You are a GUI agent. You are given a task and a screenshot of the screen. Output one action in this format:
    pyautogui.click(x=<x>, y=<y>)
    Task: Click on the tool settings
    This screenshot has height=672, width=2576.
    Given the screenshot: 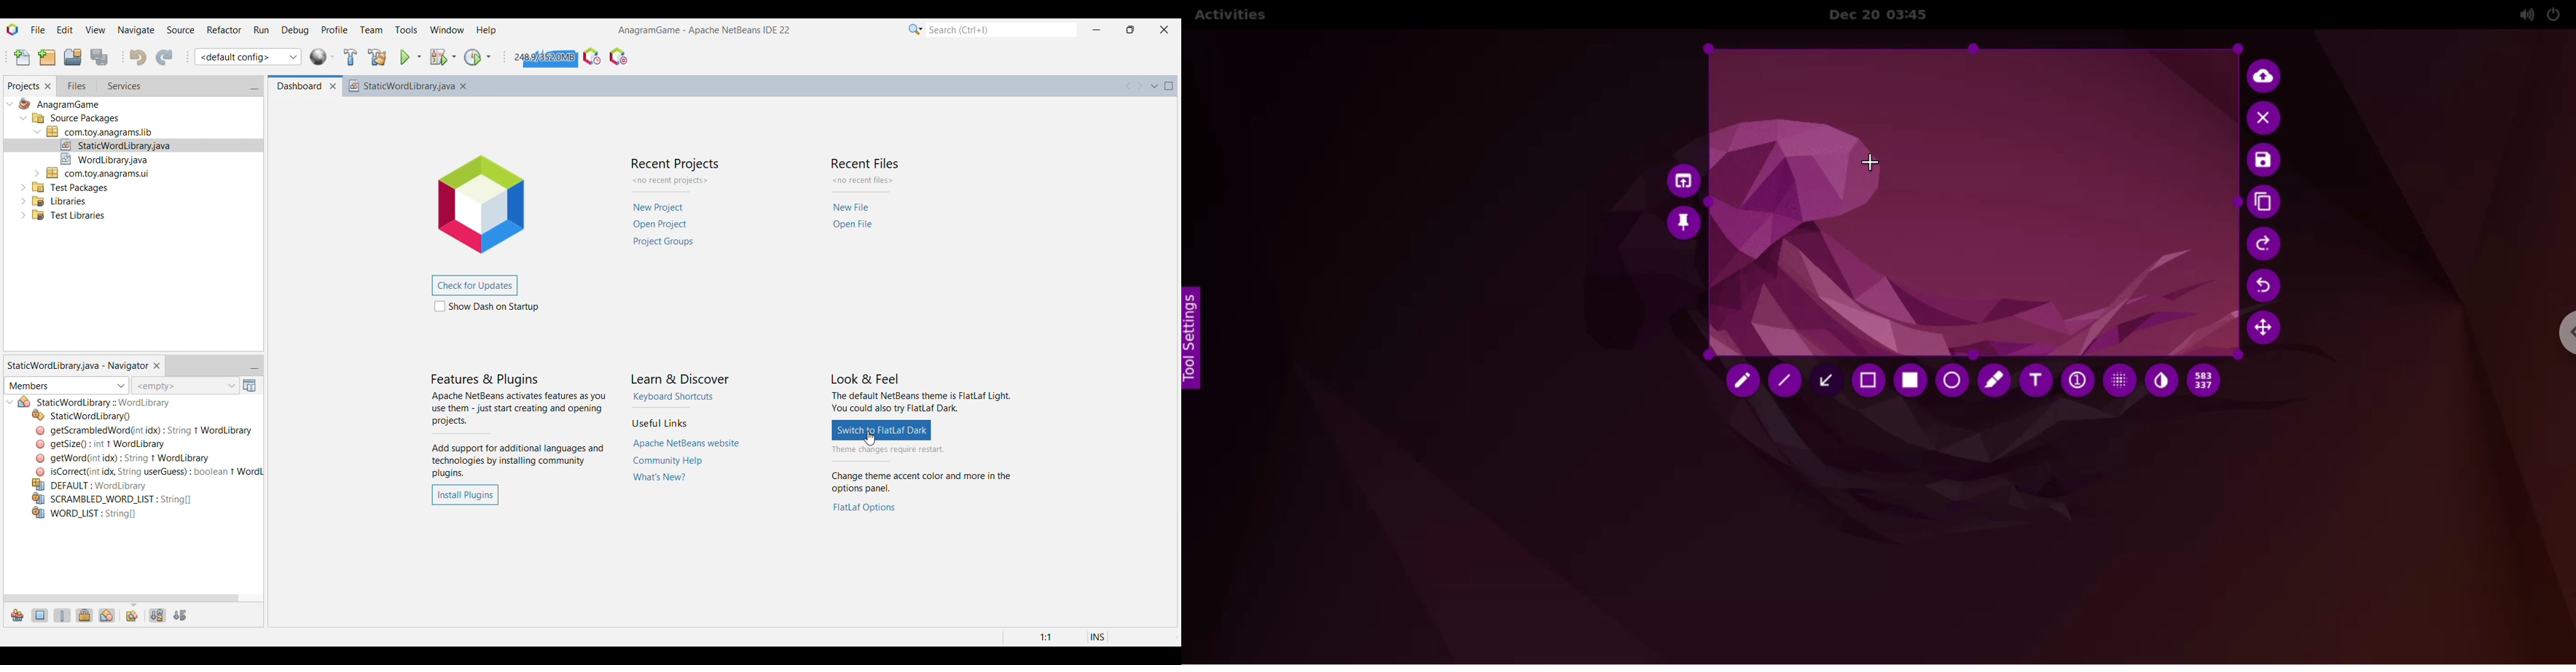 What is the action you would take?
    pyautogui.click(x=1197, y=338)
    